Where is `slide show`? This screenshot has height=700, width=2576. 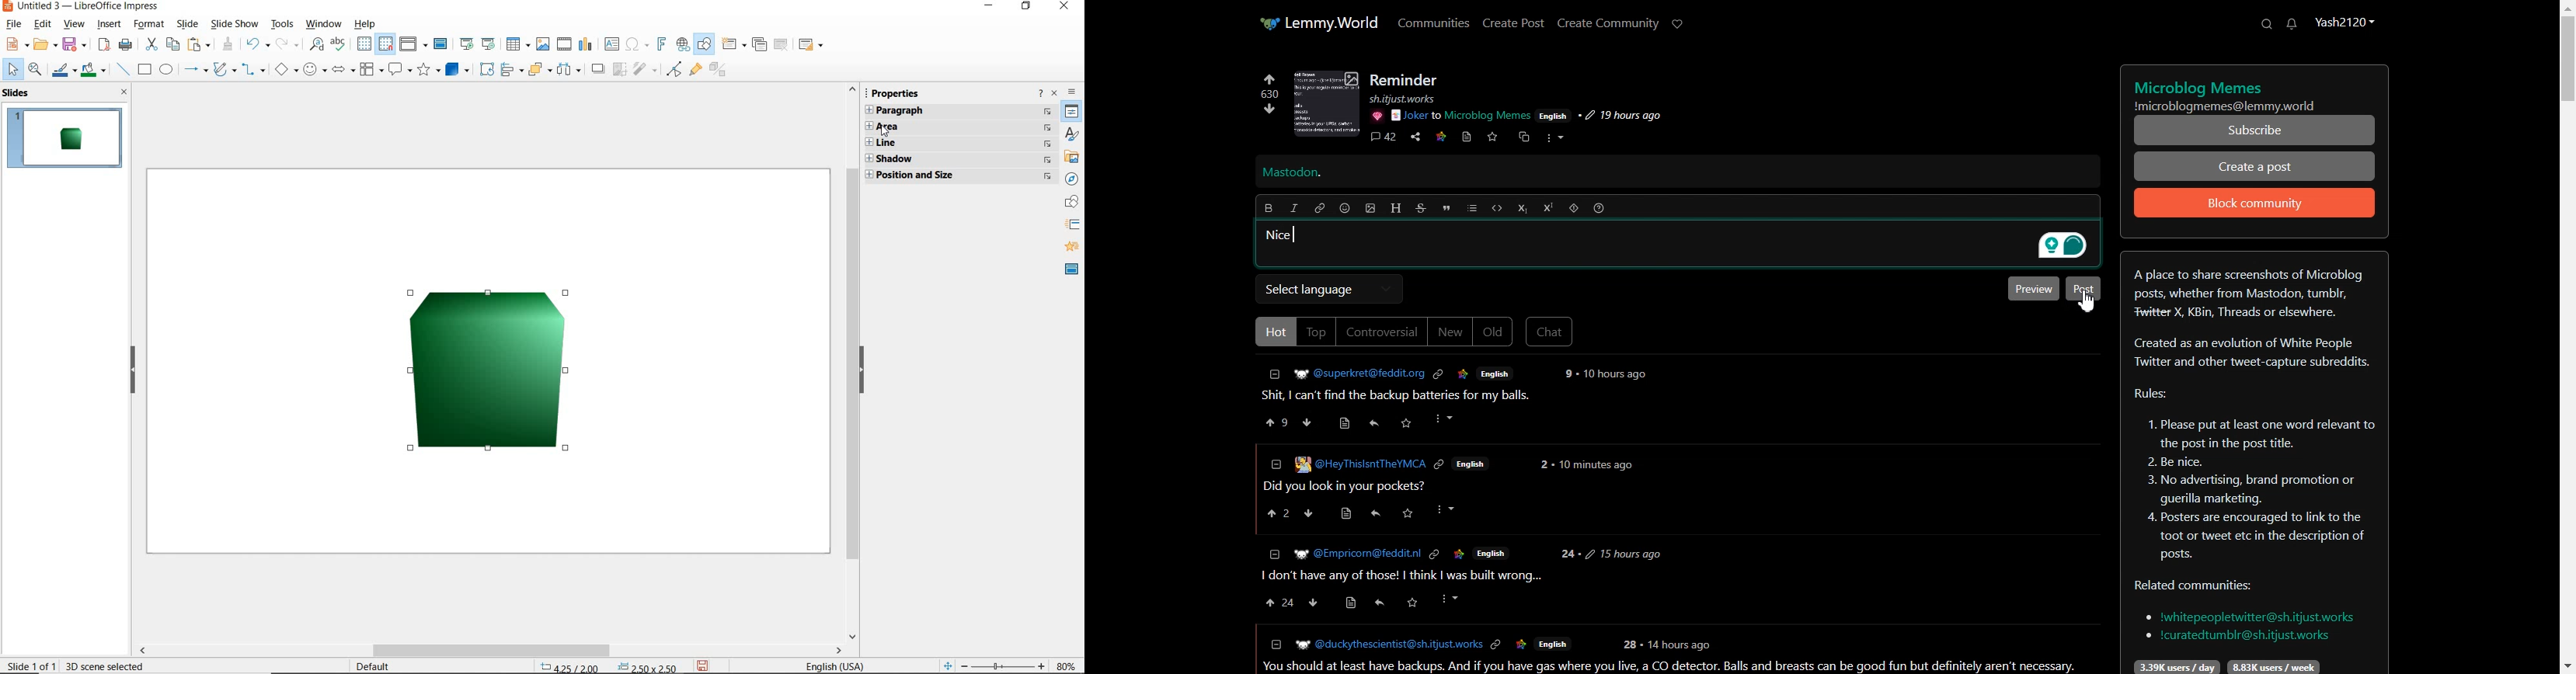
slide show is located at coordinates (236, 24).